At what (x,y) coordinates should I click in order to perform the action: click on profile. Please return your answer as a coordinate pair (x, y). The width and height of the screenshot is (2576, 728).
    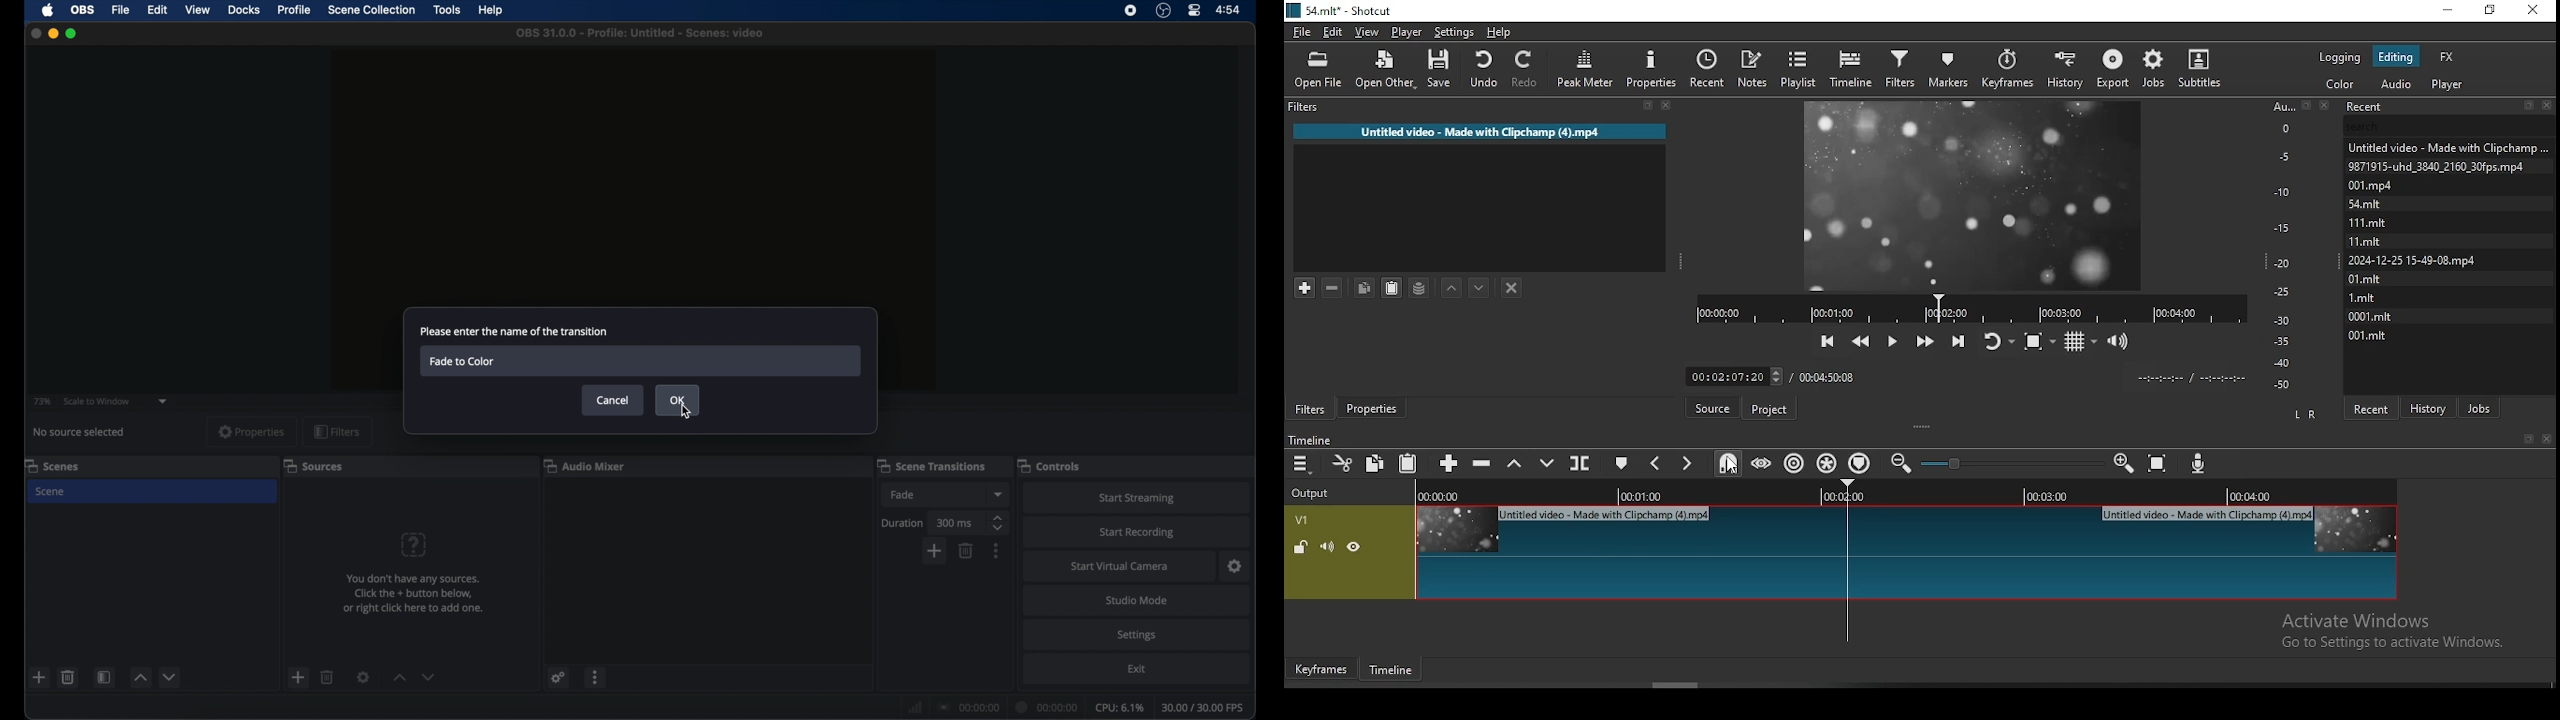
    Looking at the image, I should click on (295, 11).